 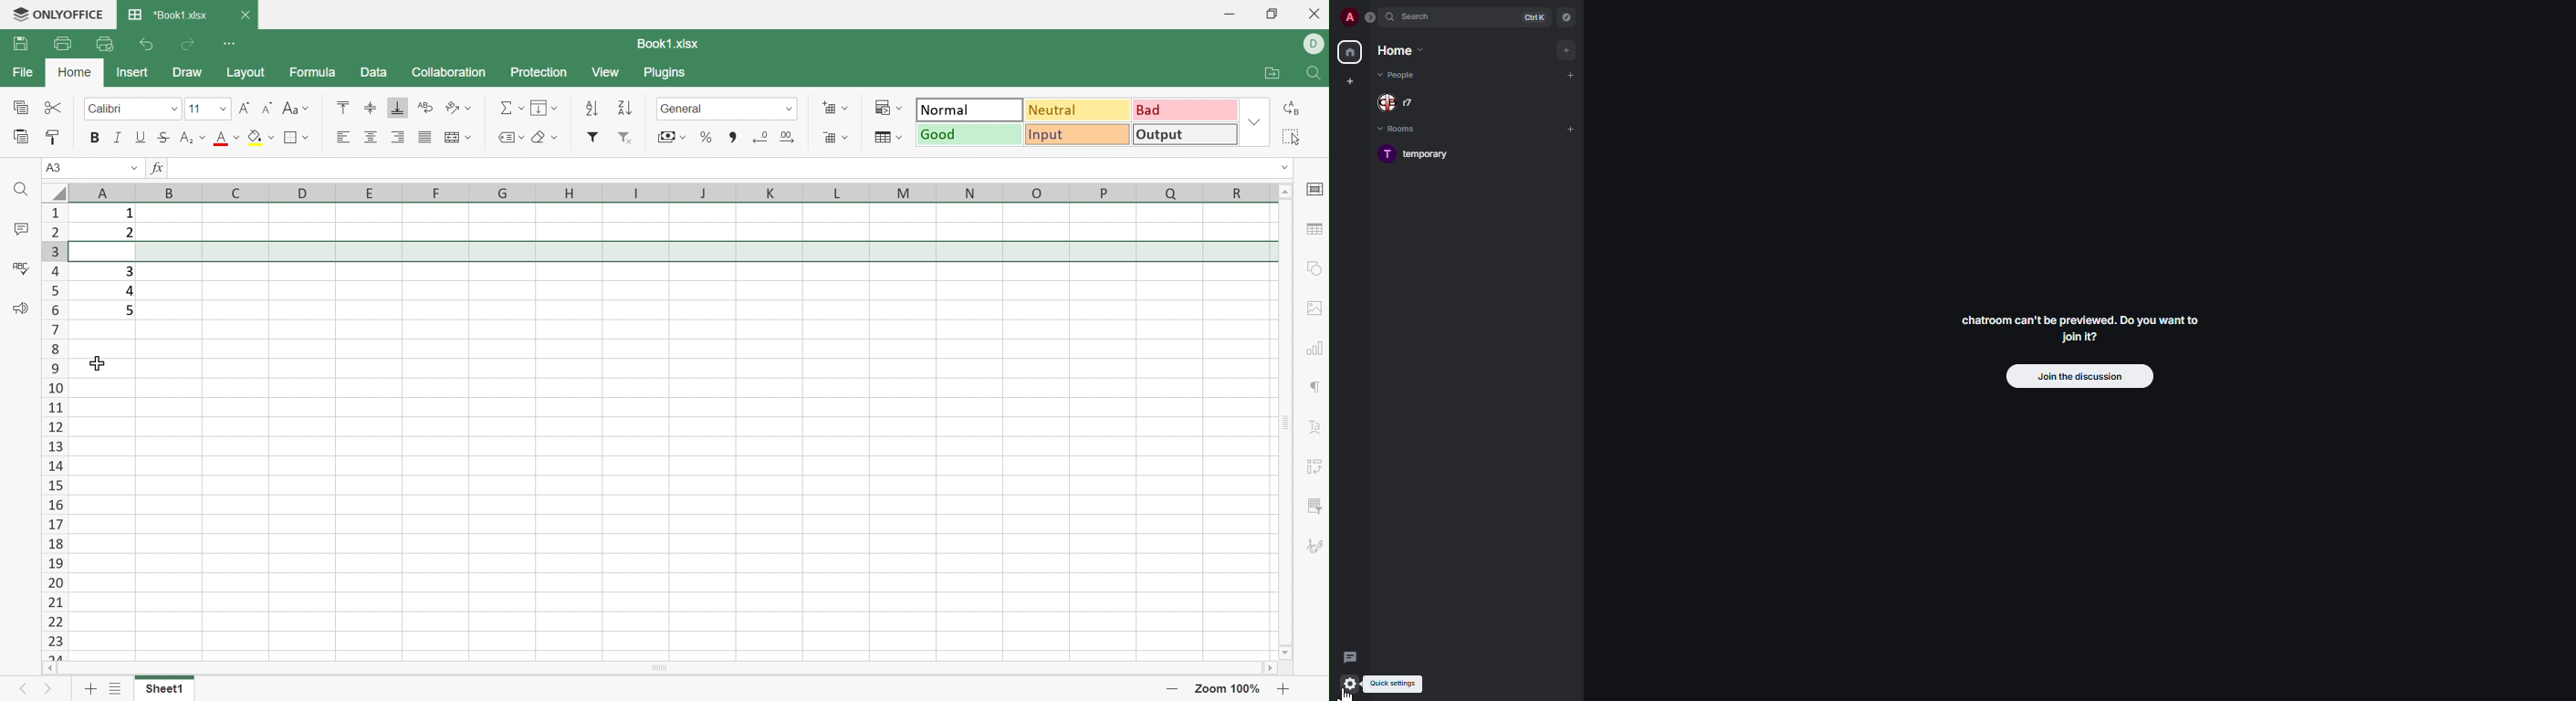 I want to click on Zoom 100%, so click(x=1230, y=688).